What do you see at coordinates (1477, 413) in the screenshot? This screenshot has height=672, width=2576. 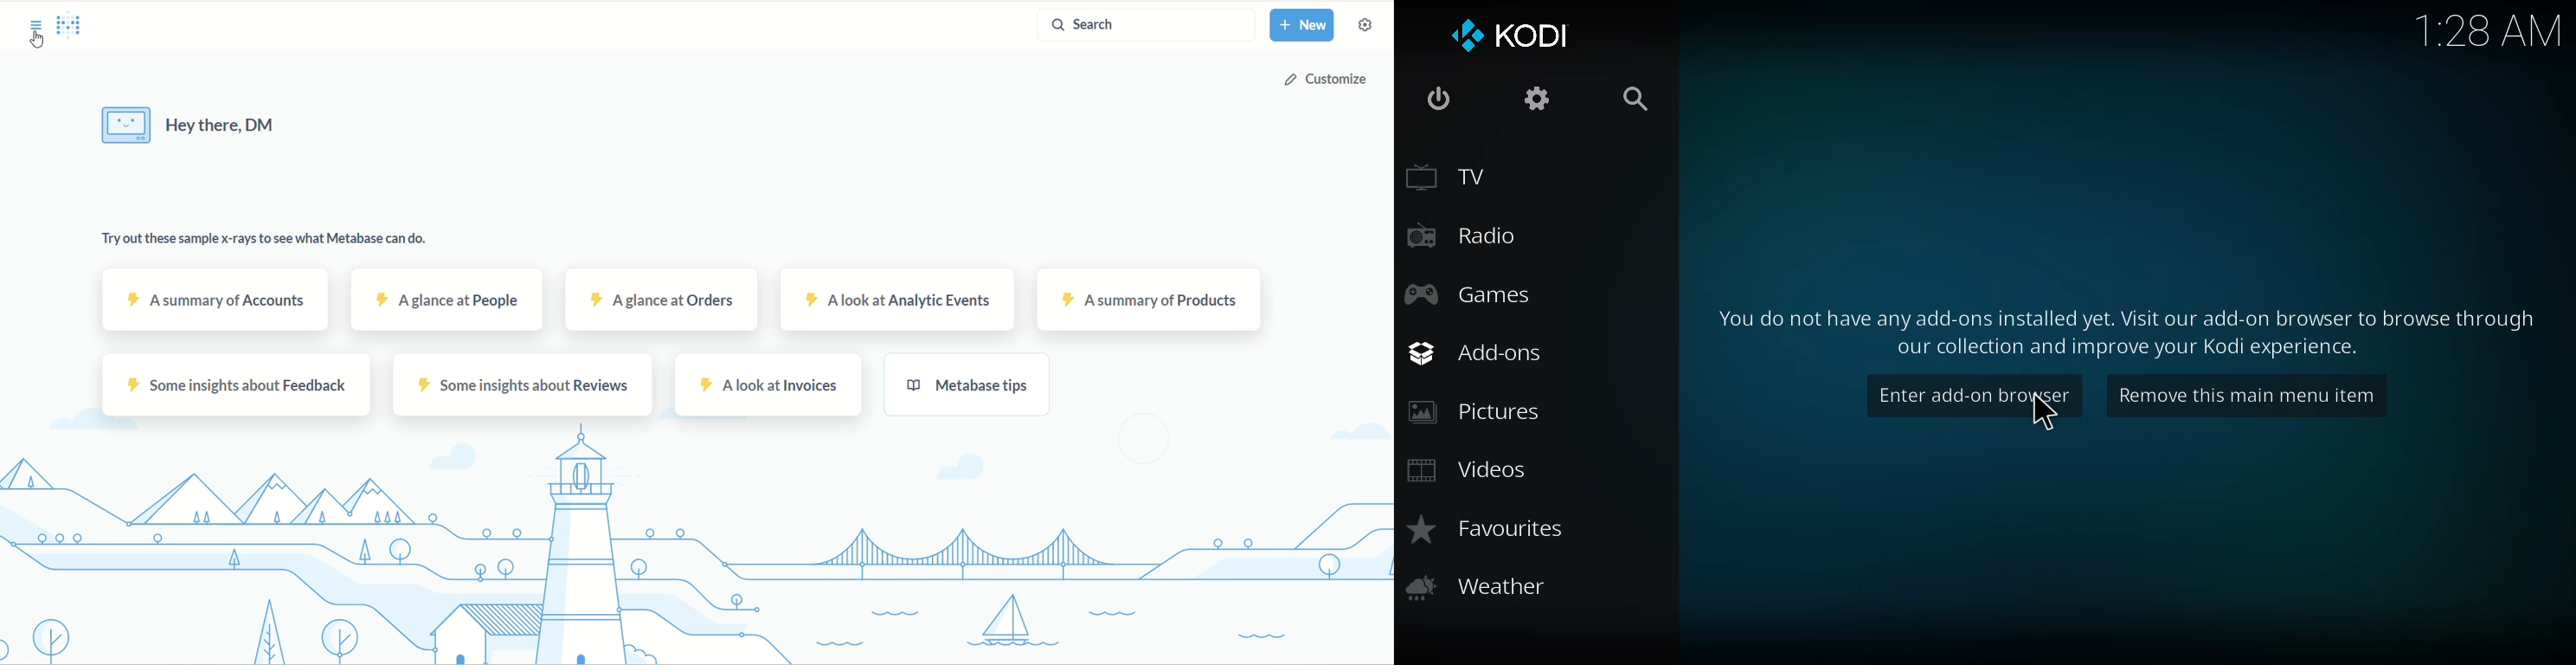 I see `pictures` at bounding box center [1477, 413].